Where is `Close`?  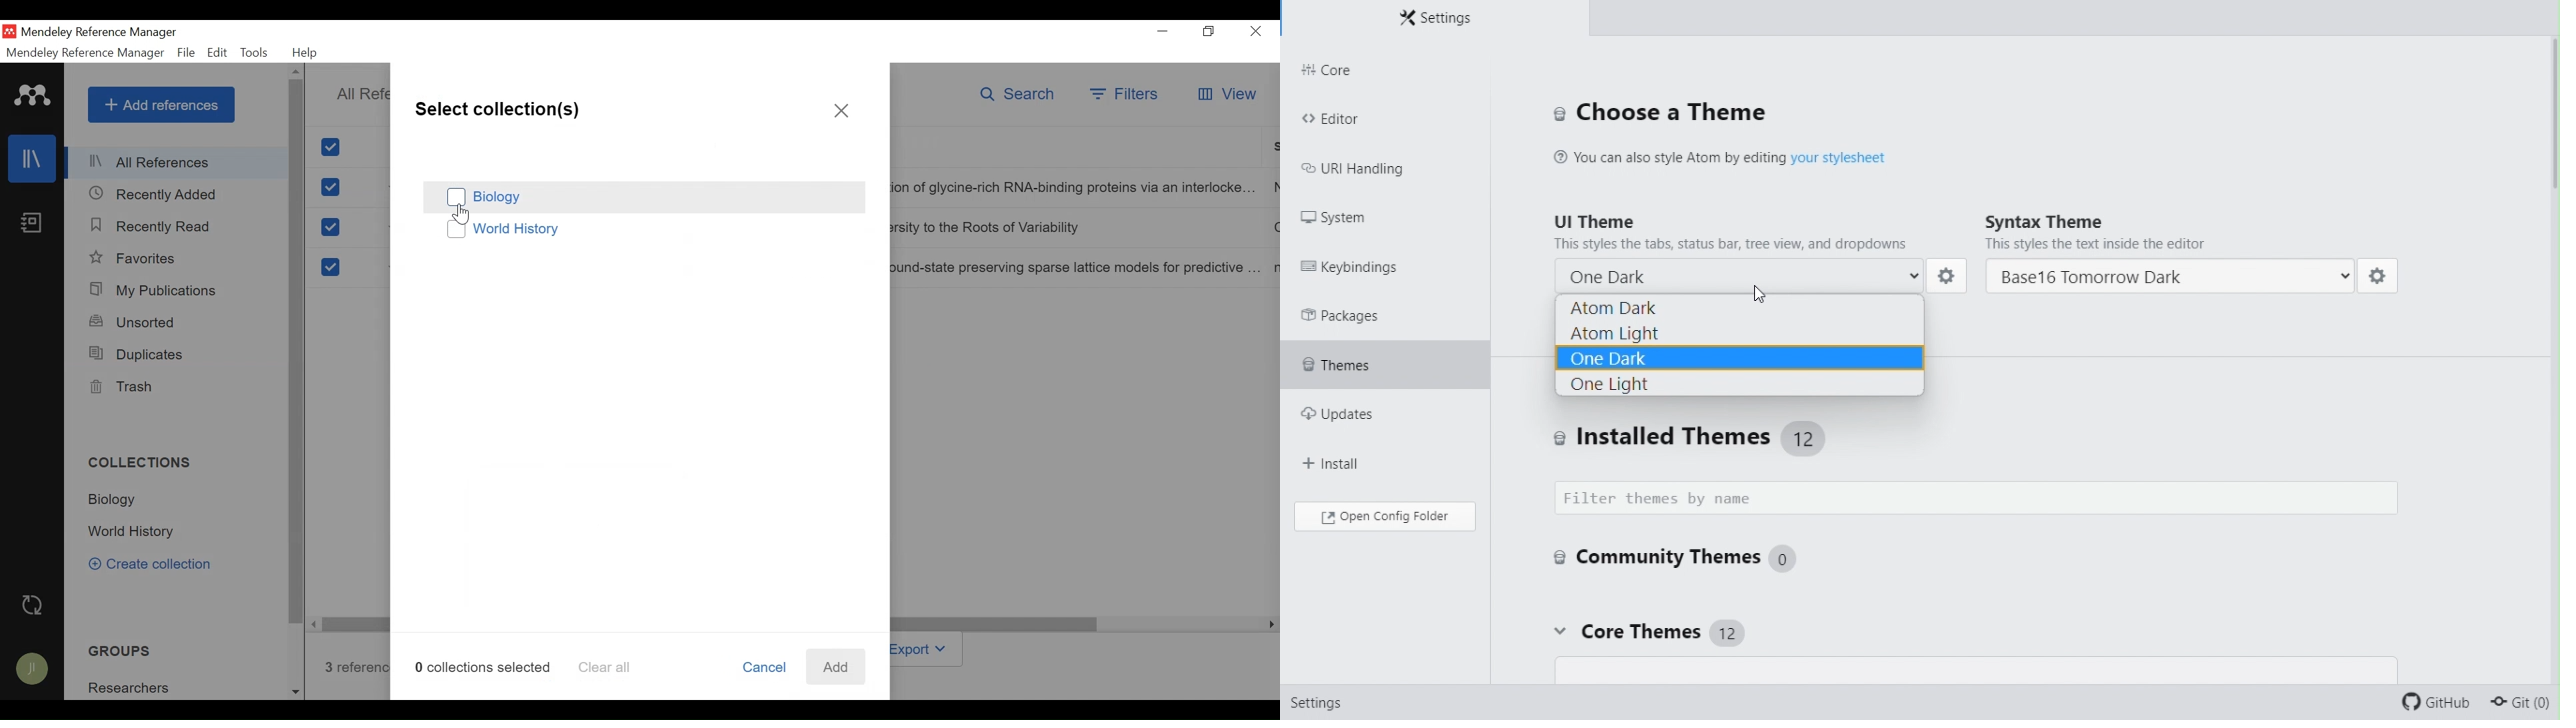 Close is located at coordinates (842, 111).